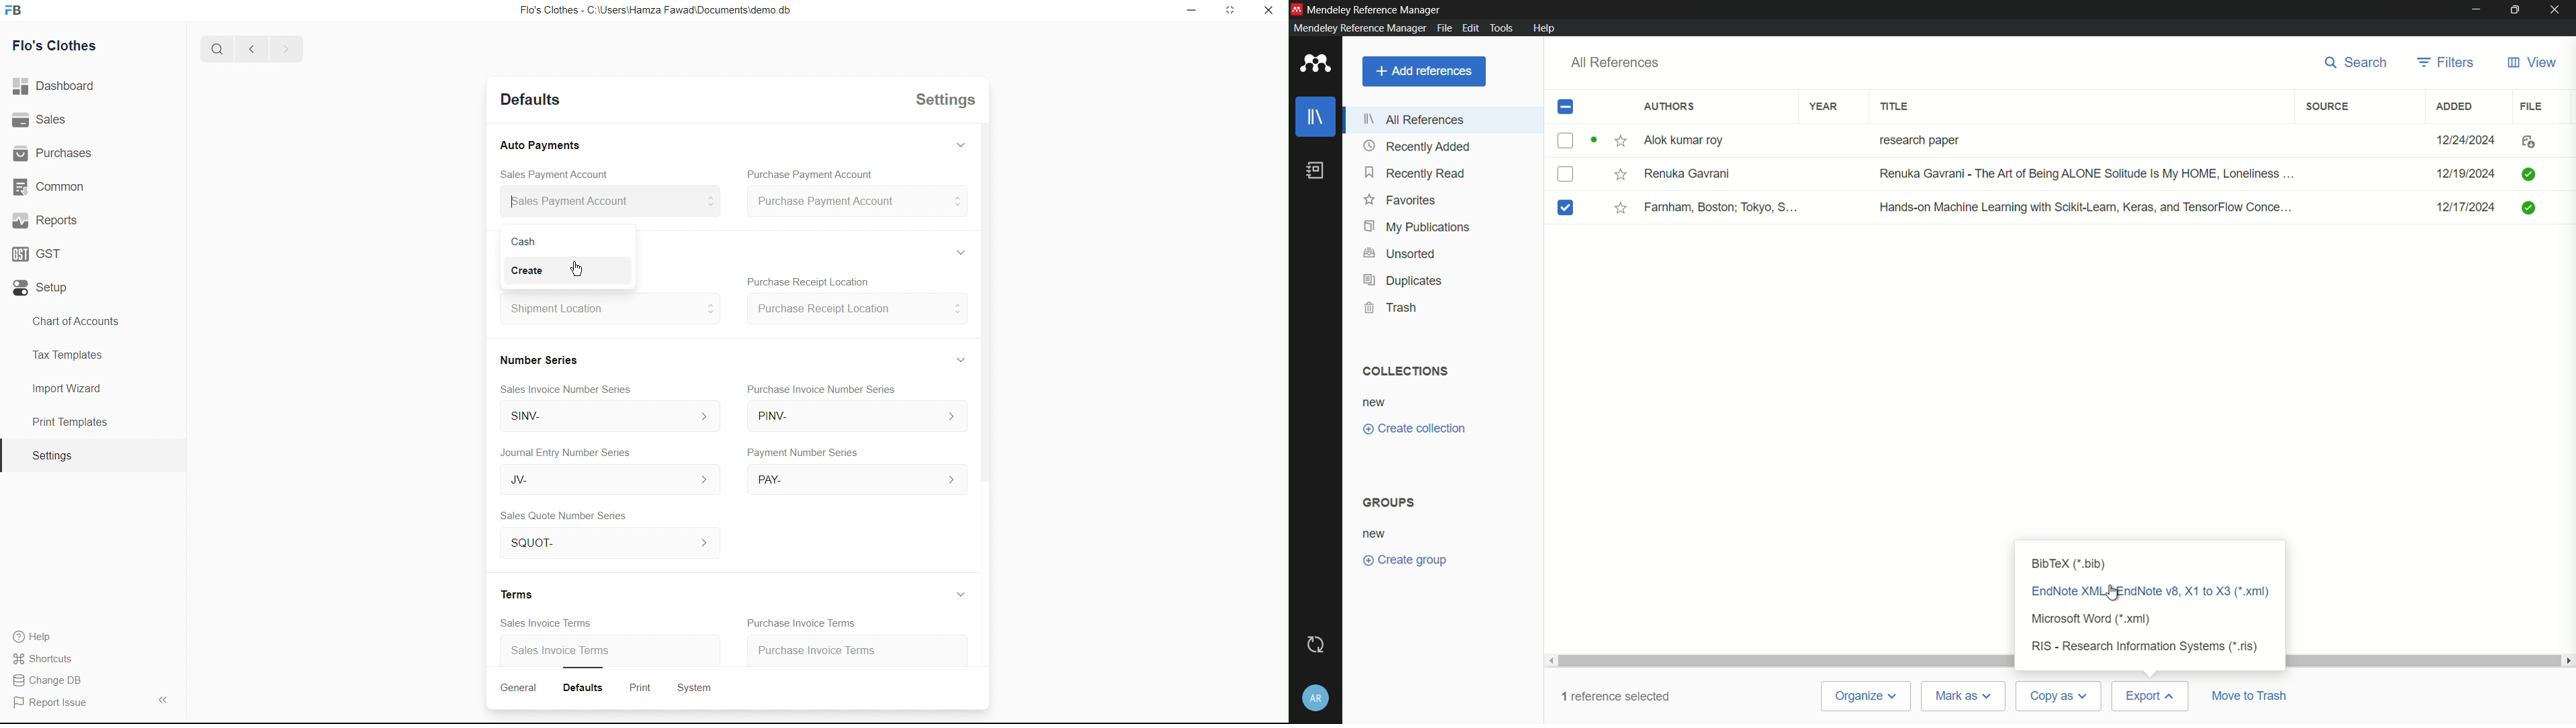  What do you see at coordinates (2148, 593) in the screenshot?
I see `xml format` at bounding box center [2148, 593].